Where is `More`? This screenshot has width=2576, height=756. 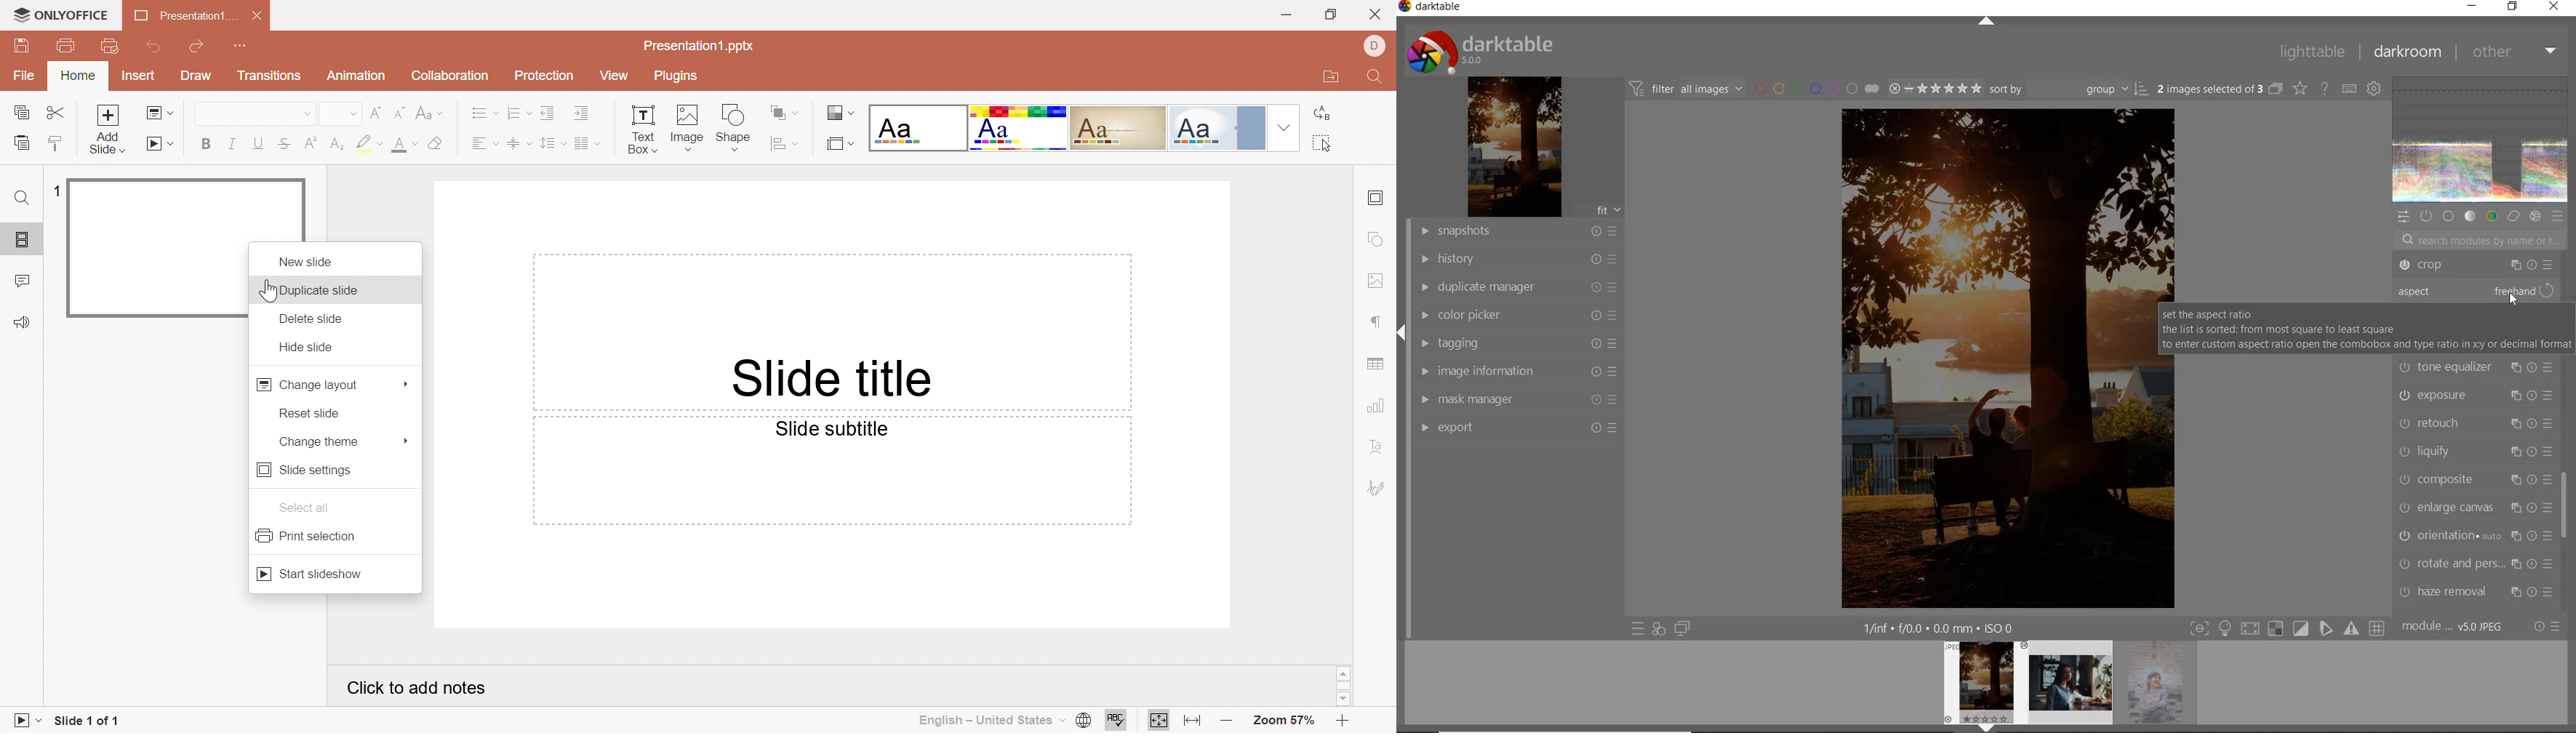
More is located at coordinates (405, 385).